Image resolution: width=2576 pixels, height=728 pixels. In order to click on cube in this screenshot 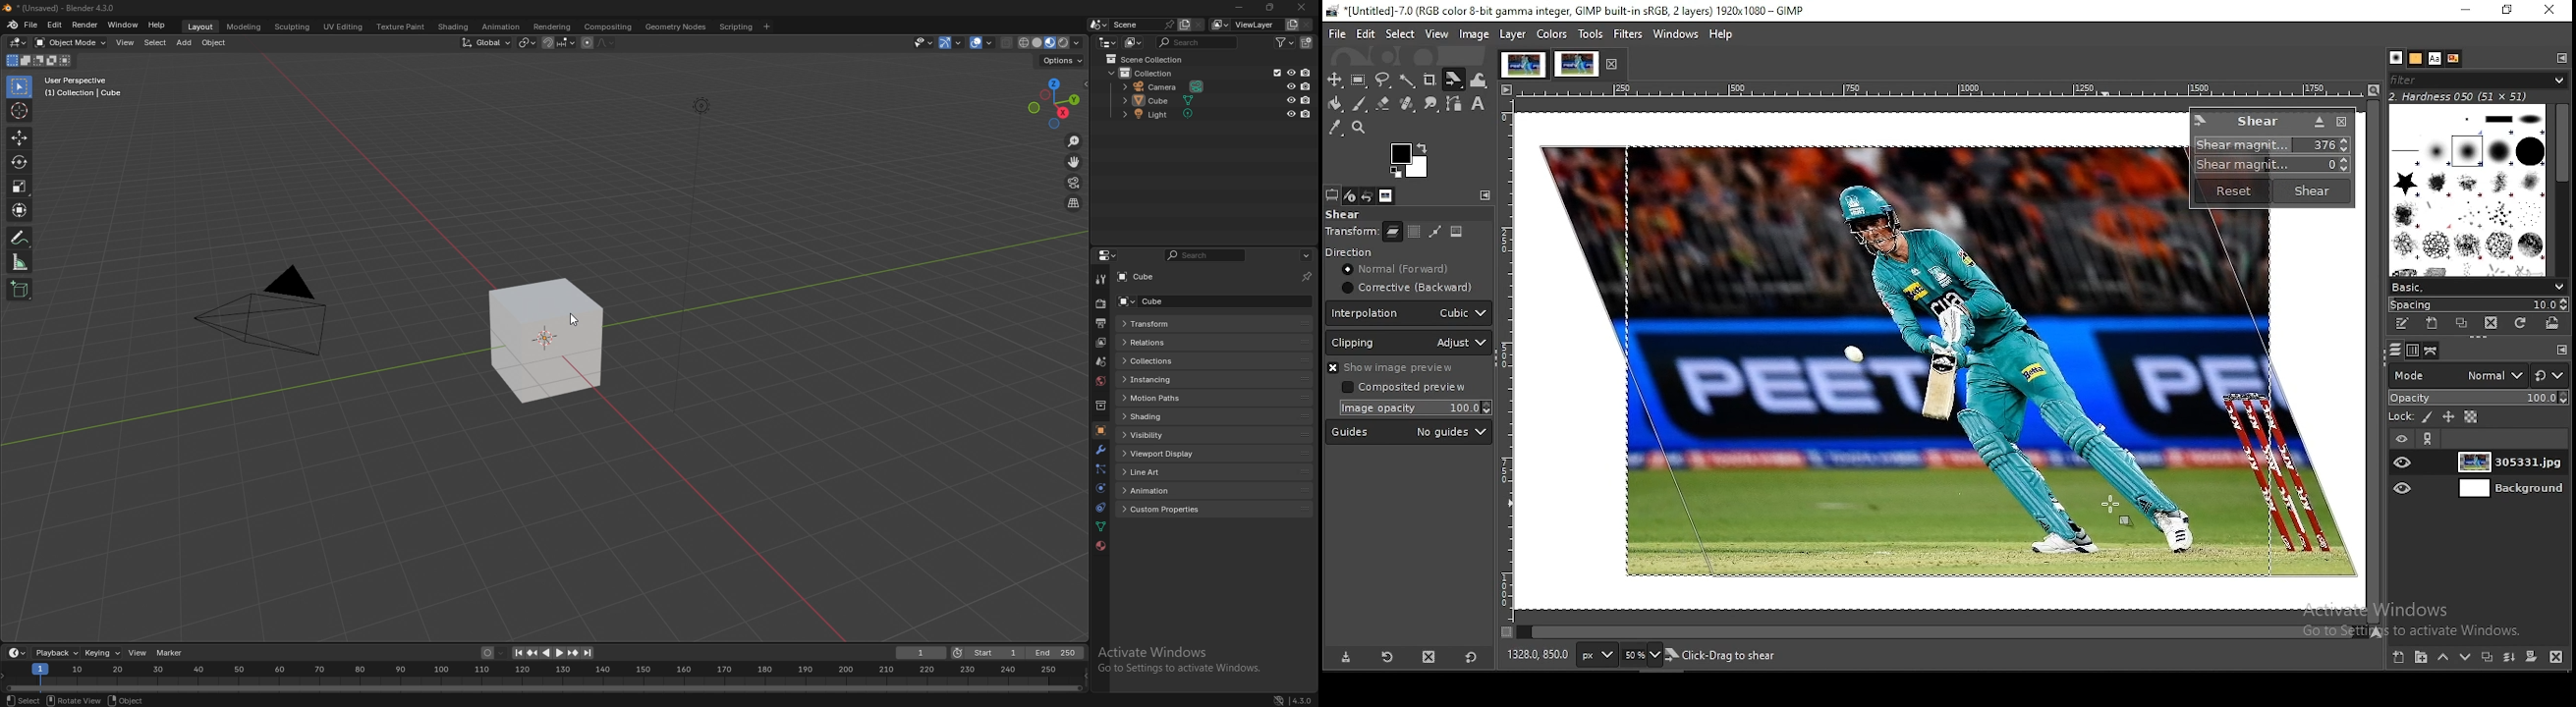, I will do `click(547, 338)`.